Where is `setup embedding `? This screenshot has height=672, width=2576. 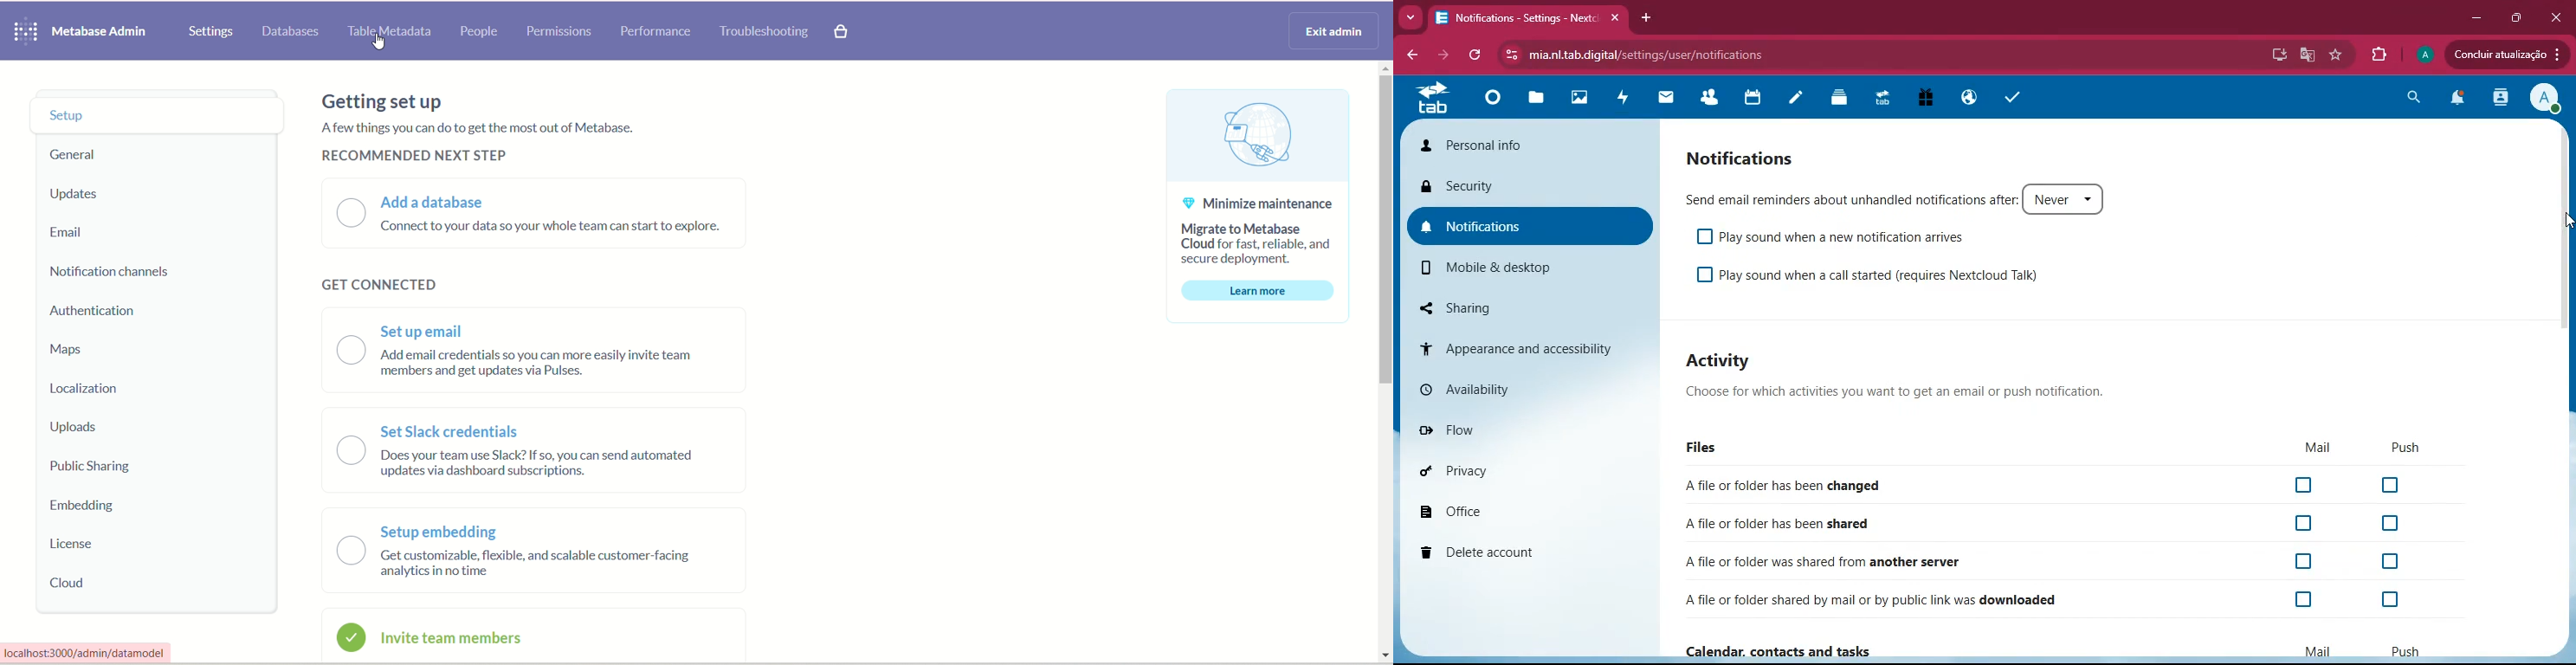 setup embedding  is located at coordinates (520, 529).